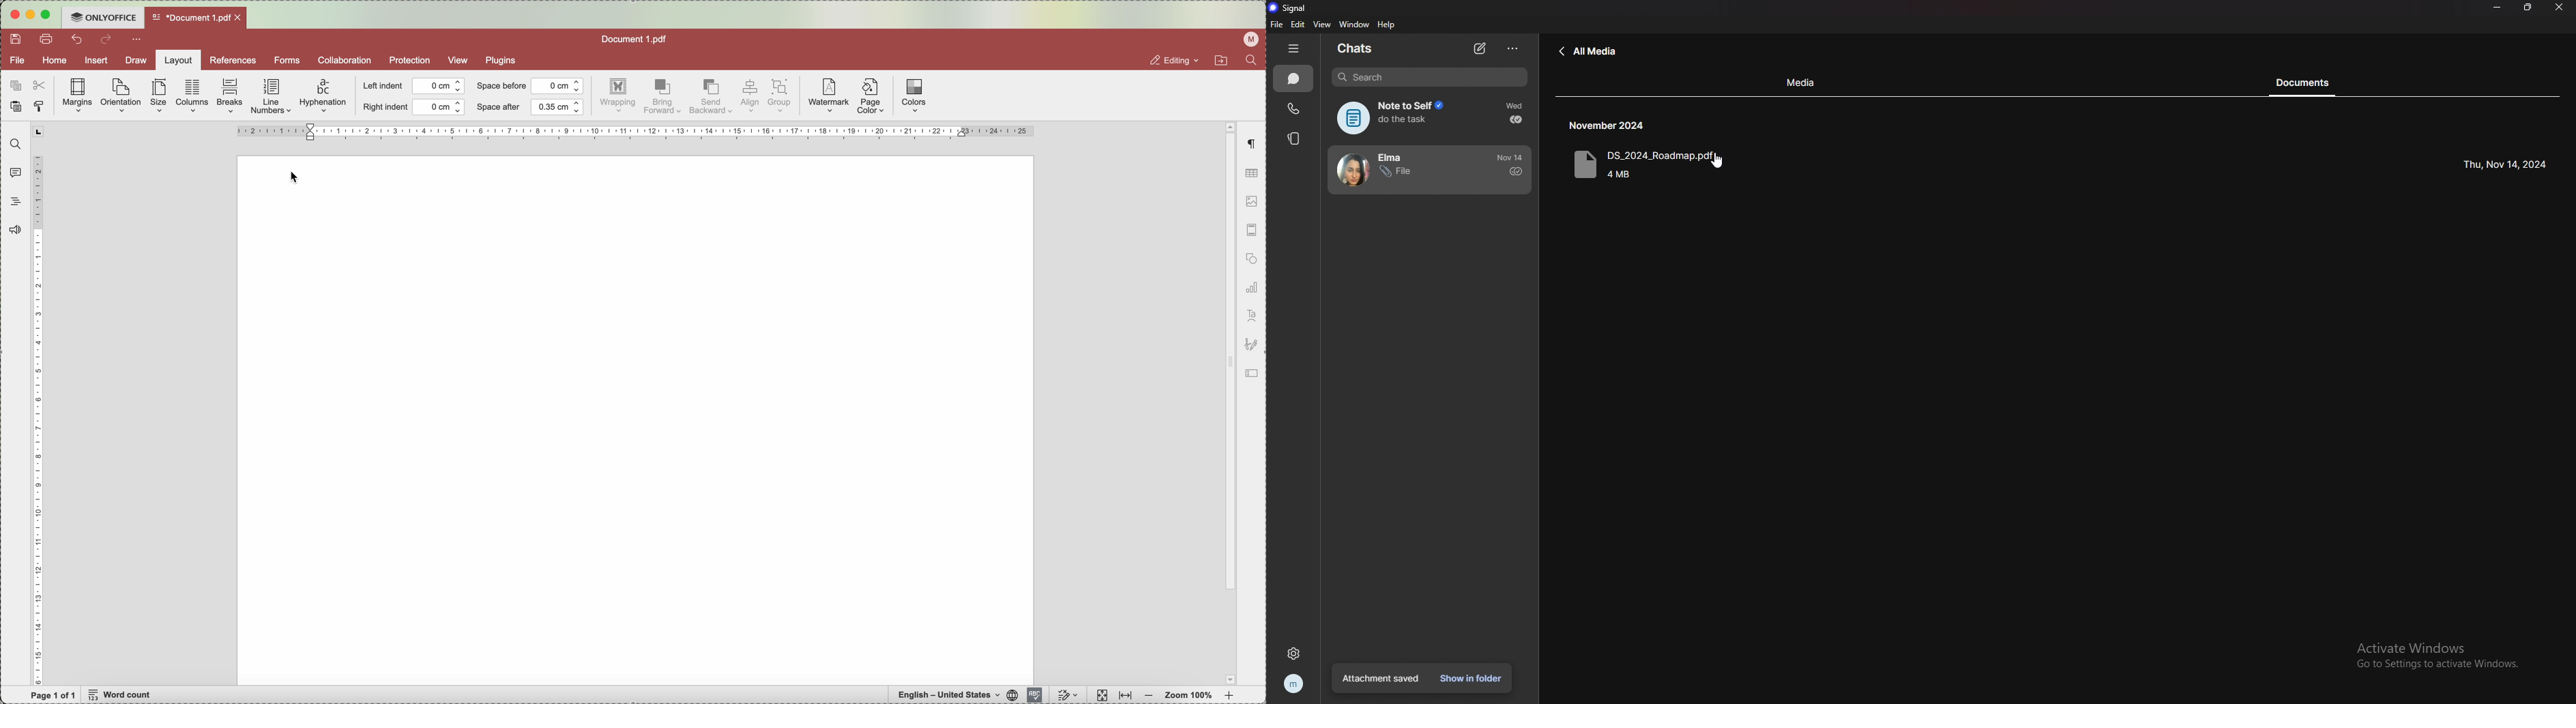 The width and height of the screenshot is (2576, 728). What do you see at coordinates (31, 15) in the screenshot?
I see `minimize` at bounding box center [31, 15].